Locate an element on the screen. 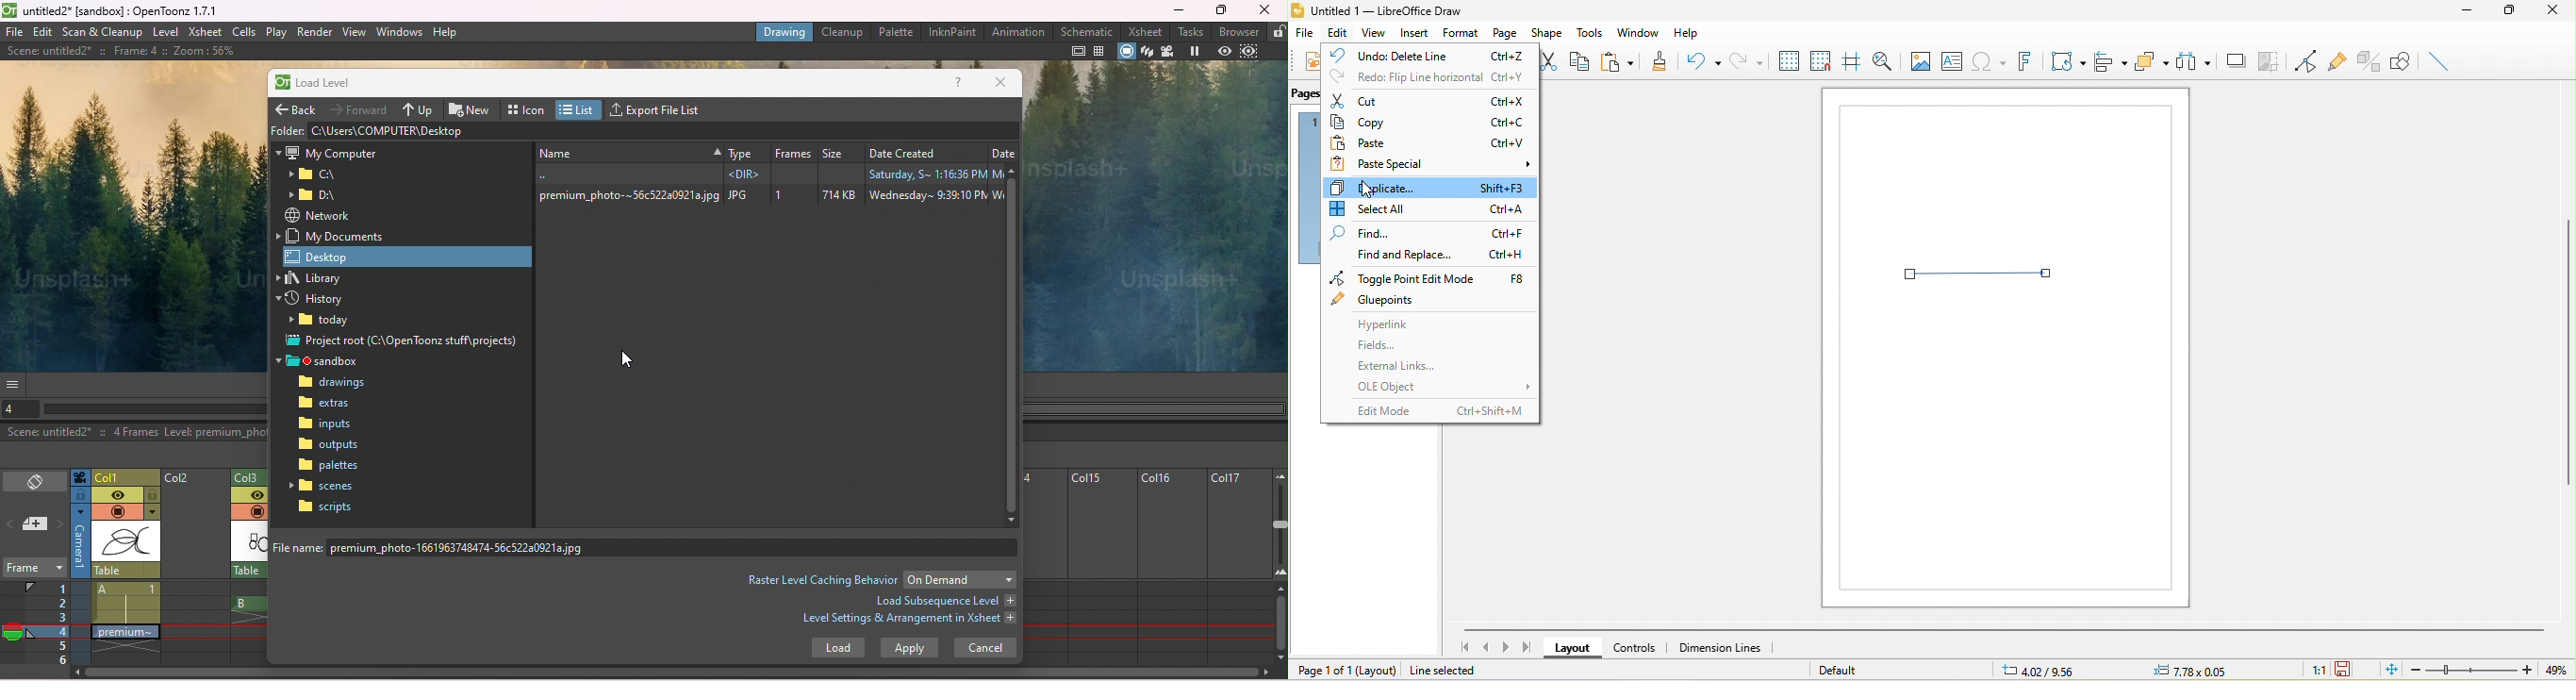  Lock rooms lock is located at coordinates (1278, 31).